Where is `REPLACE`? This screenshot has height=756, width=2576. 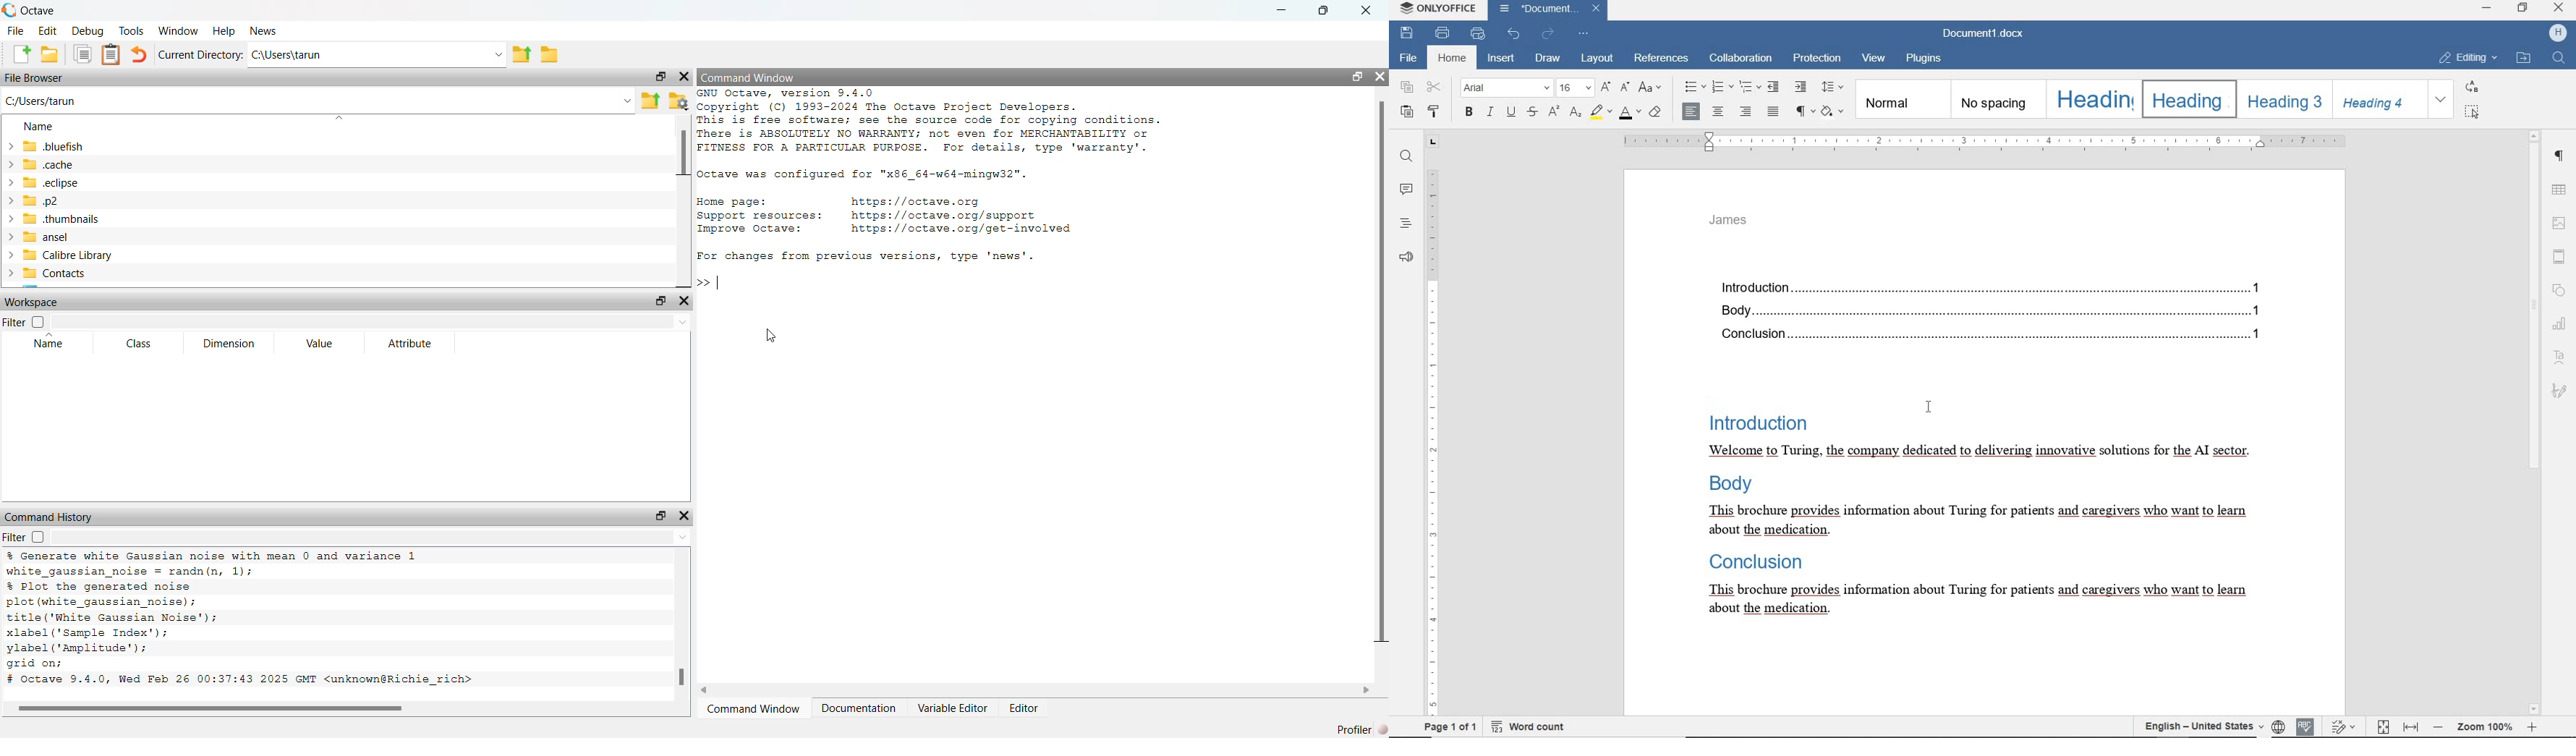
REPLACE is located at coordinates (2472, 86).